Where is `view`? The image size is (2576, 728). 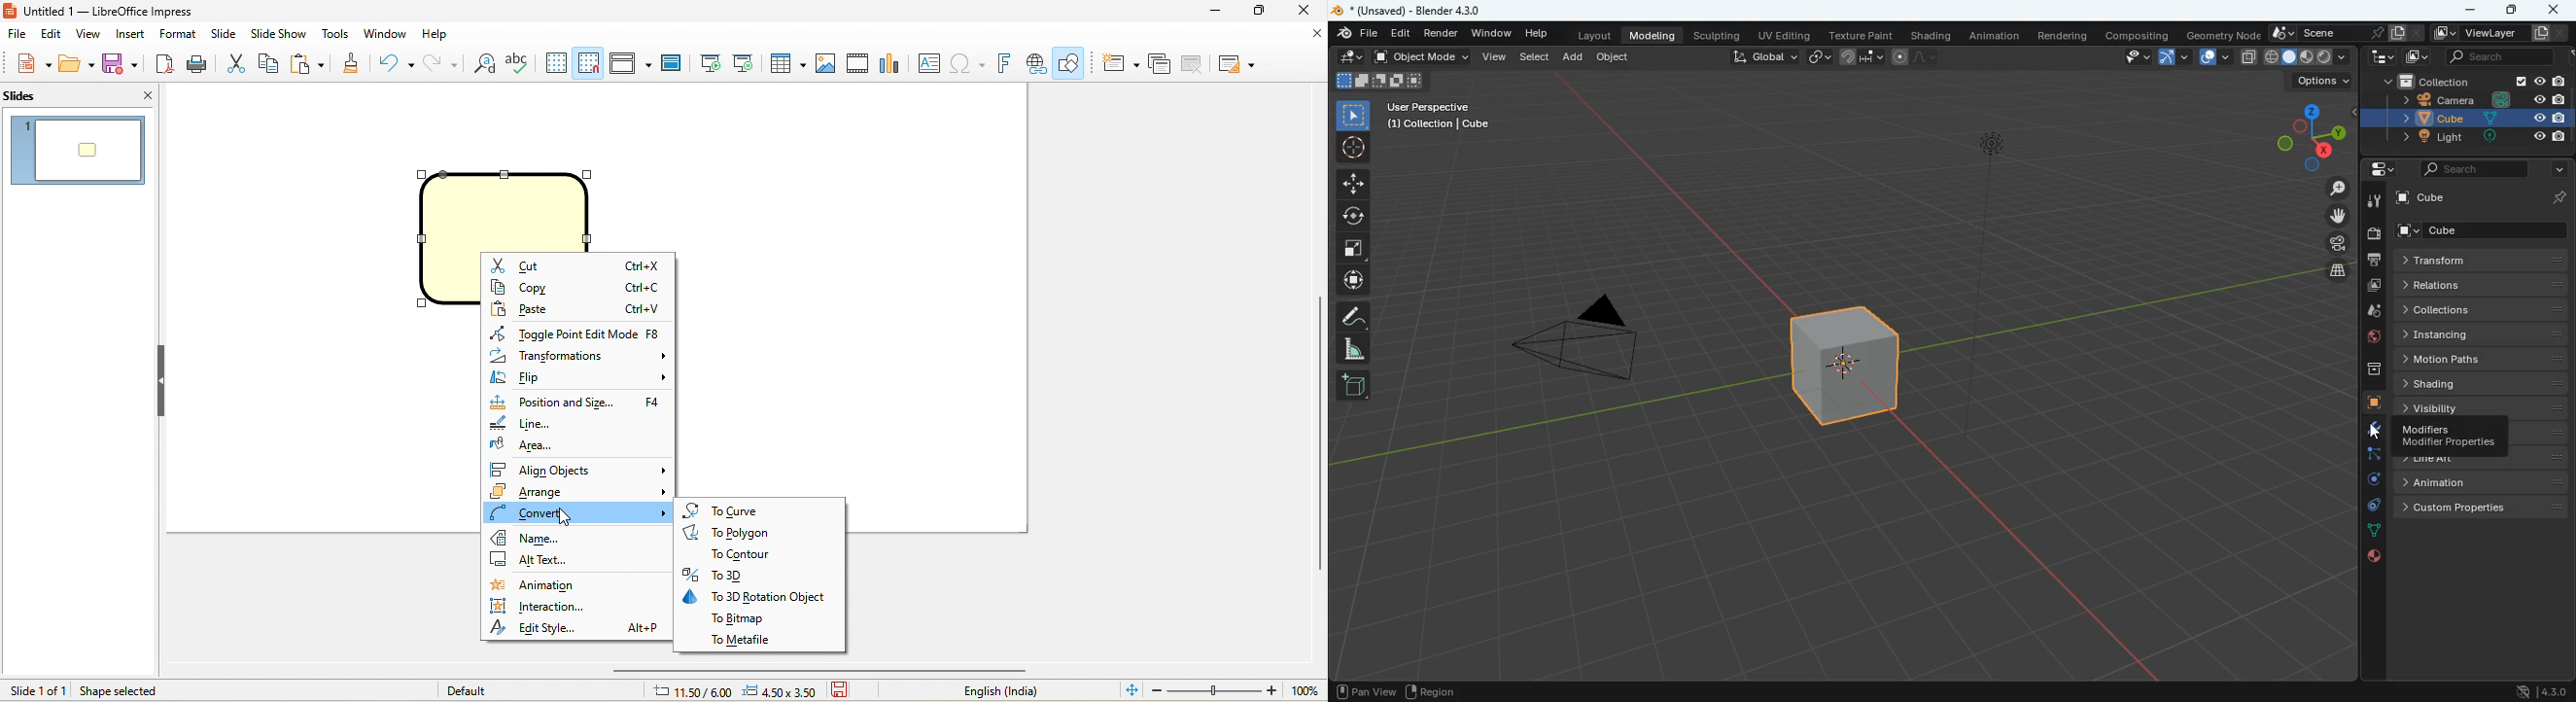 view is located at coordinates (94, 33).